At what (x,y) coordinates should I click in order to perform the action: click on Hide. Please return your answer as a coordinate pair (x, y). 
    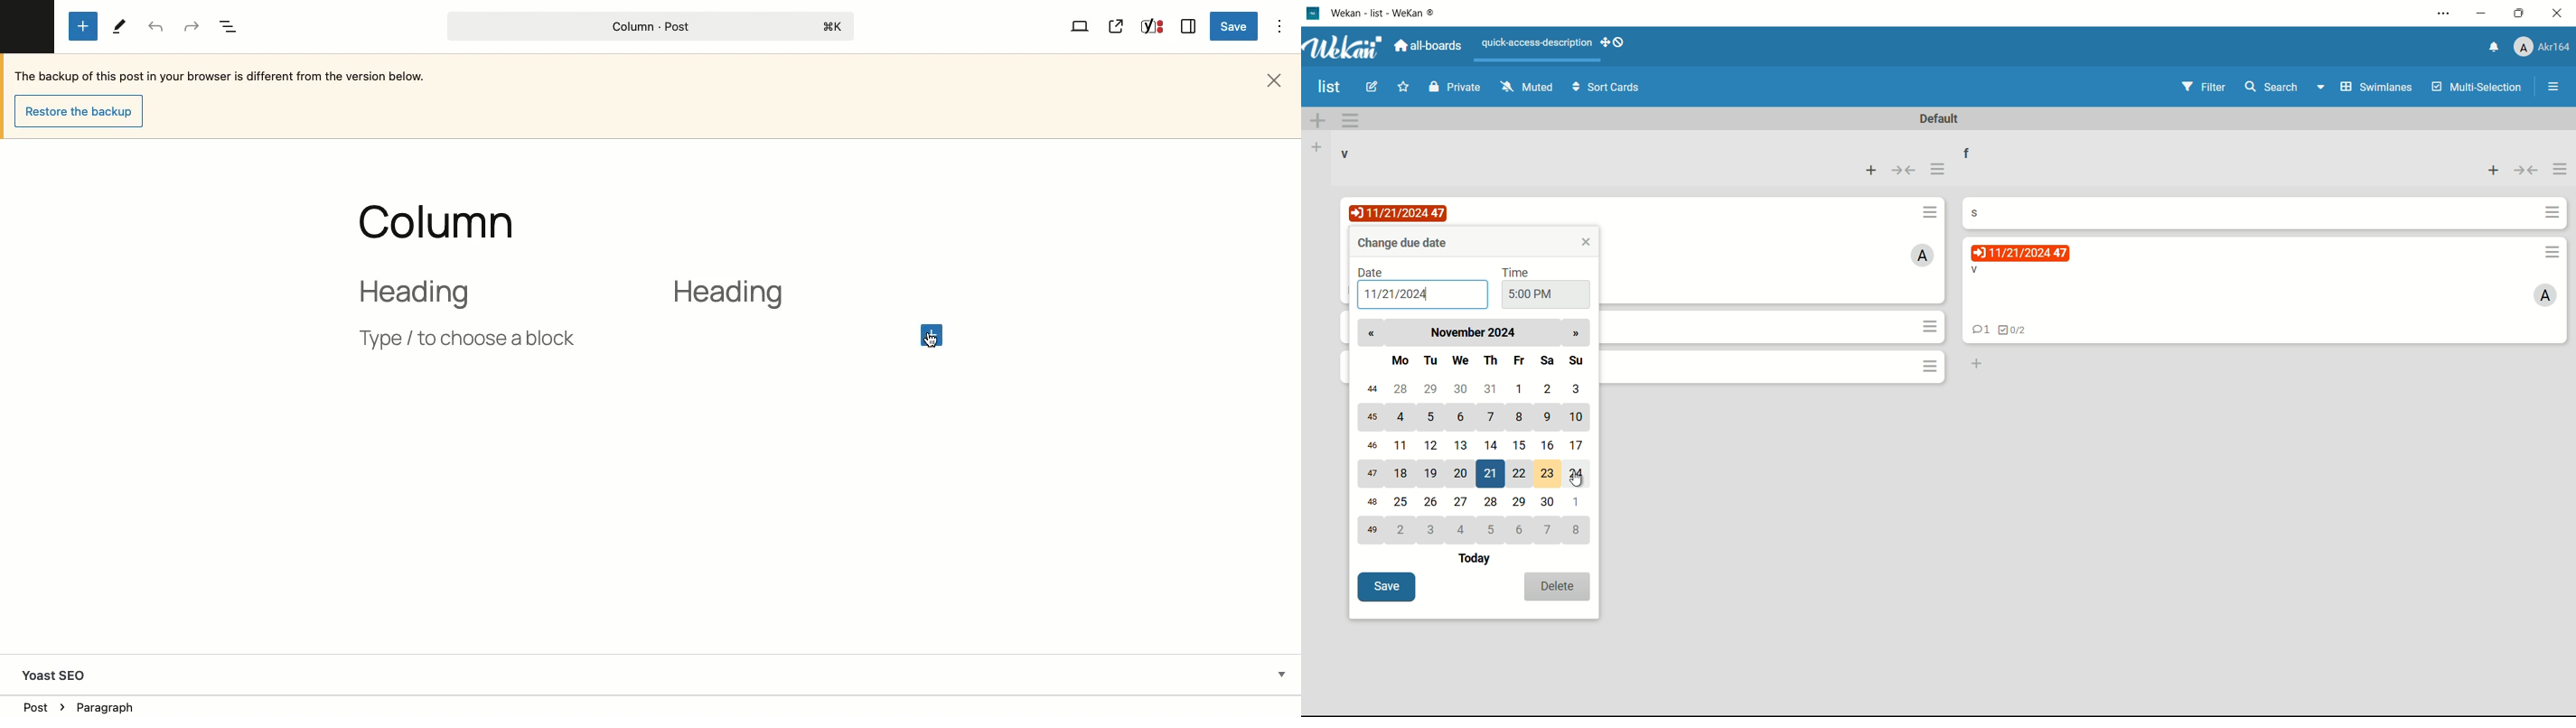
    Looking at the image, I should click on (1281, 673).